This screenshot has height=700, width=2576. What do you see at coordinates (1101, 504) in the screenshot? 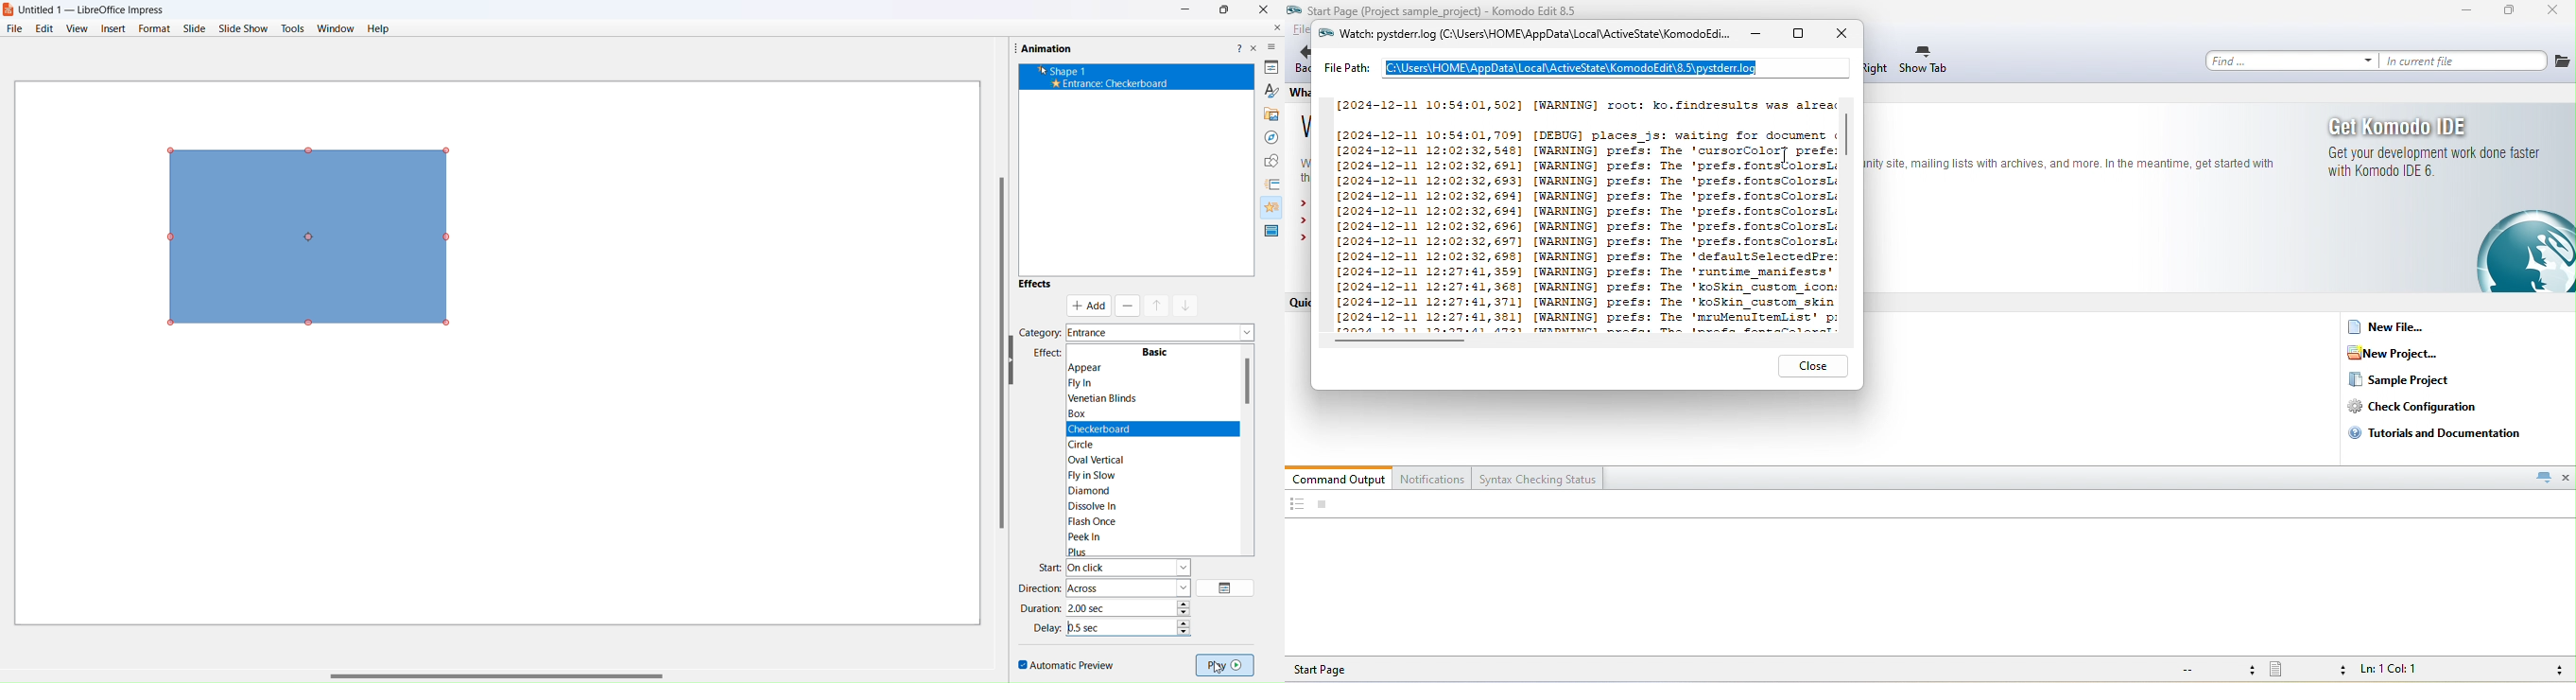
I see `Dissolve In` at bounding box center [1101, 504].